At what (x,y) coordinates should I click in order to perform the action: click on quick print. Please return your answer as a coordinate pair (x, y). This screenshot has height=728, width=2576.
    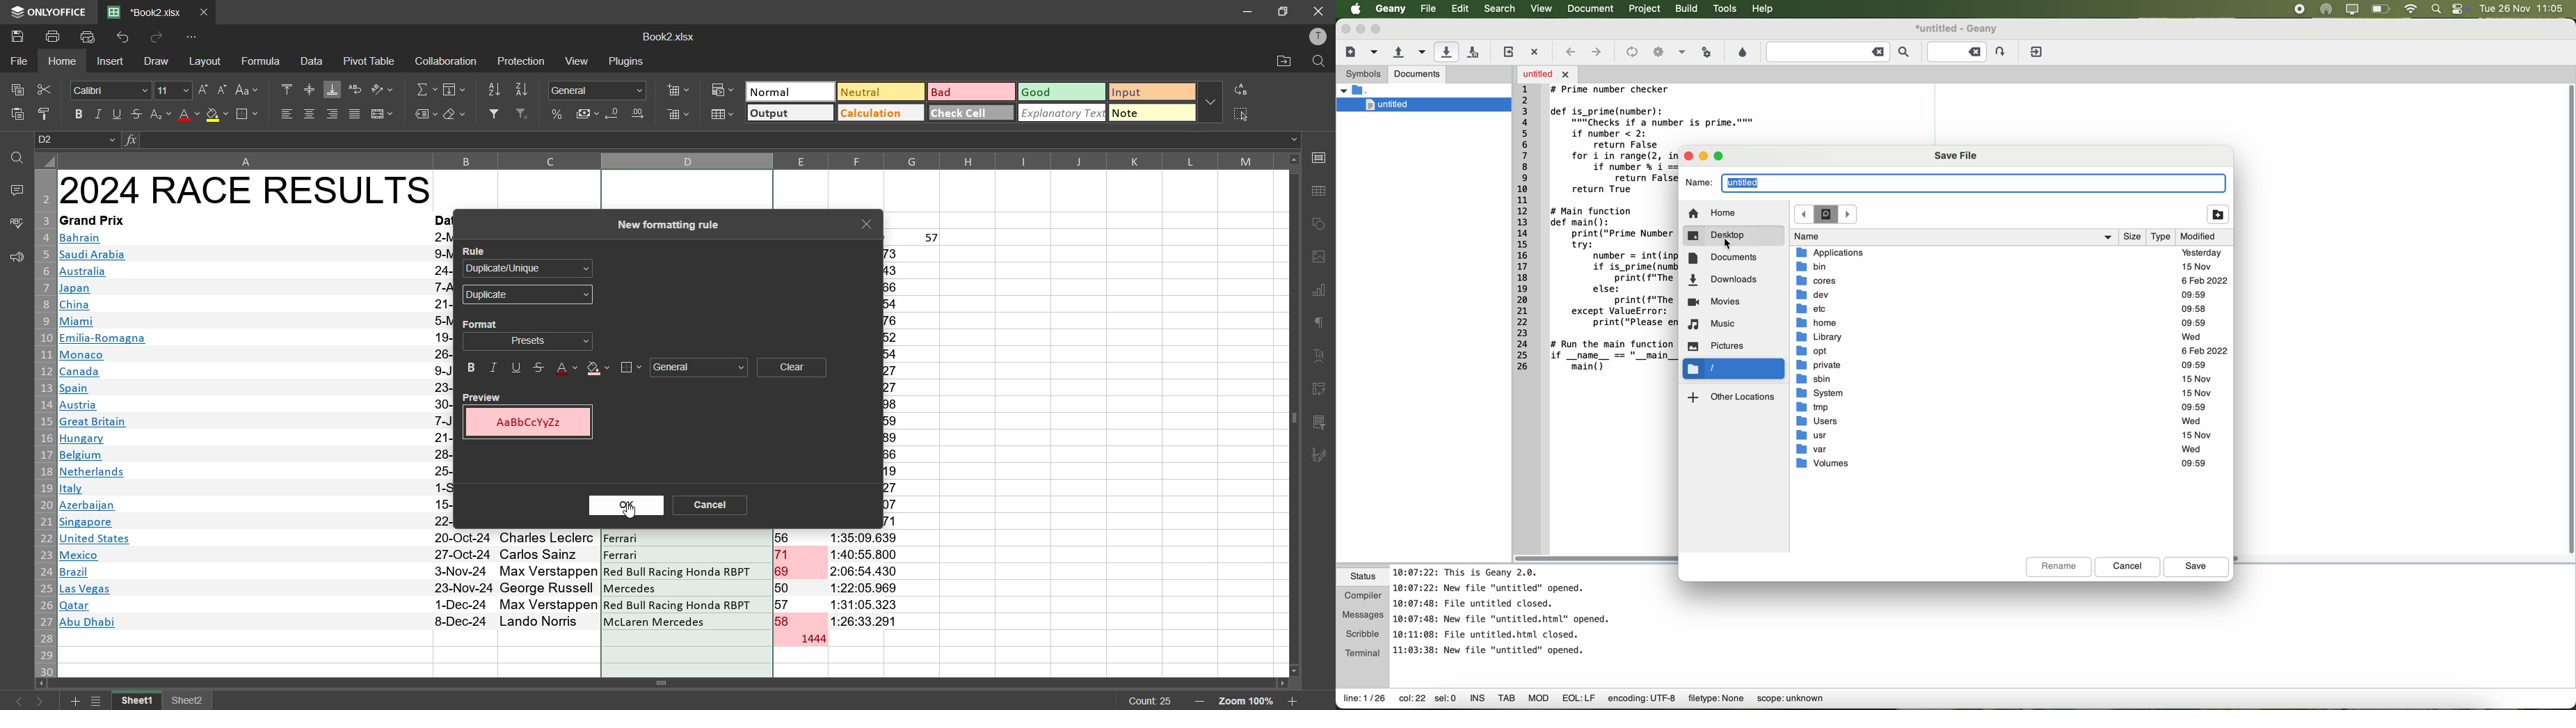
    Looking at the image, I should click on (88, 38).